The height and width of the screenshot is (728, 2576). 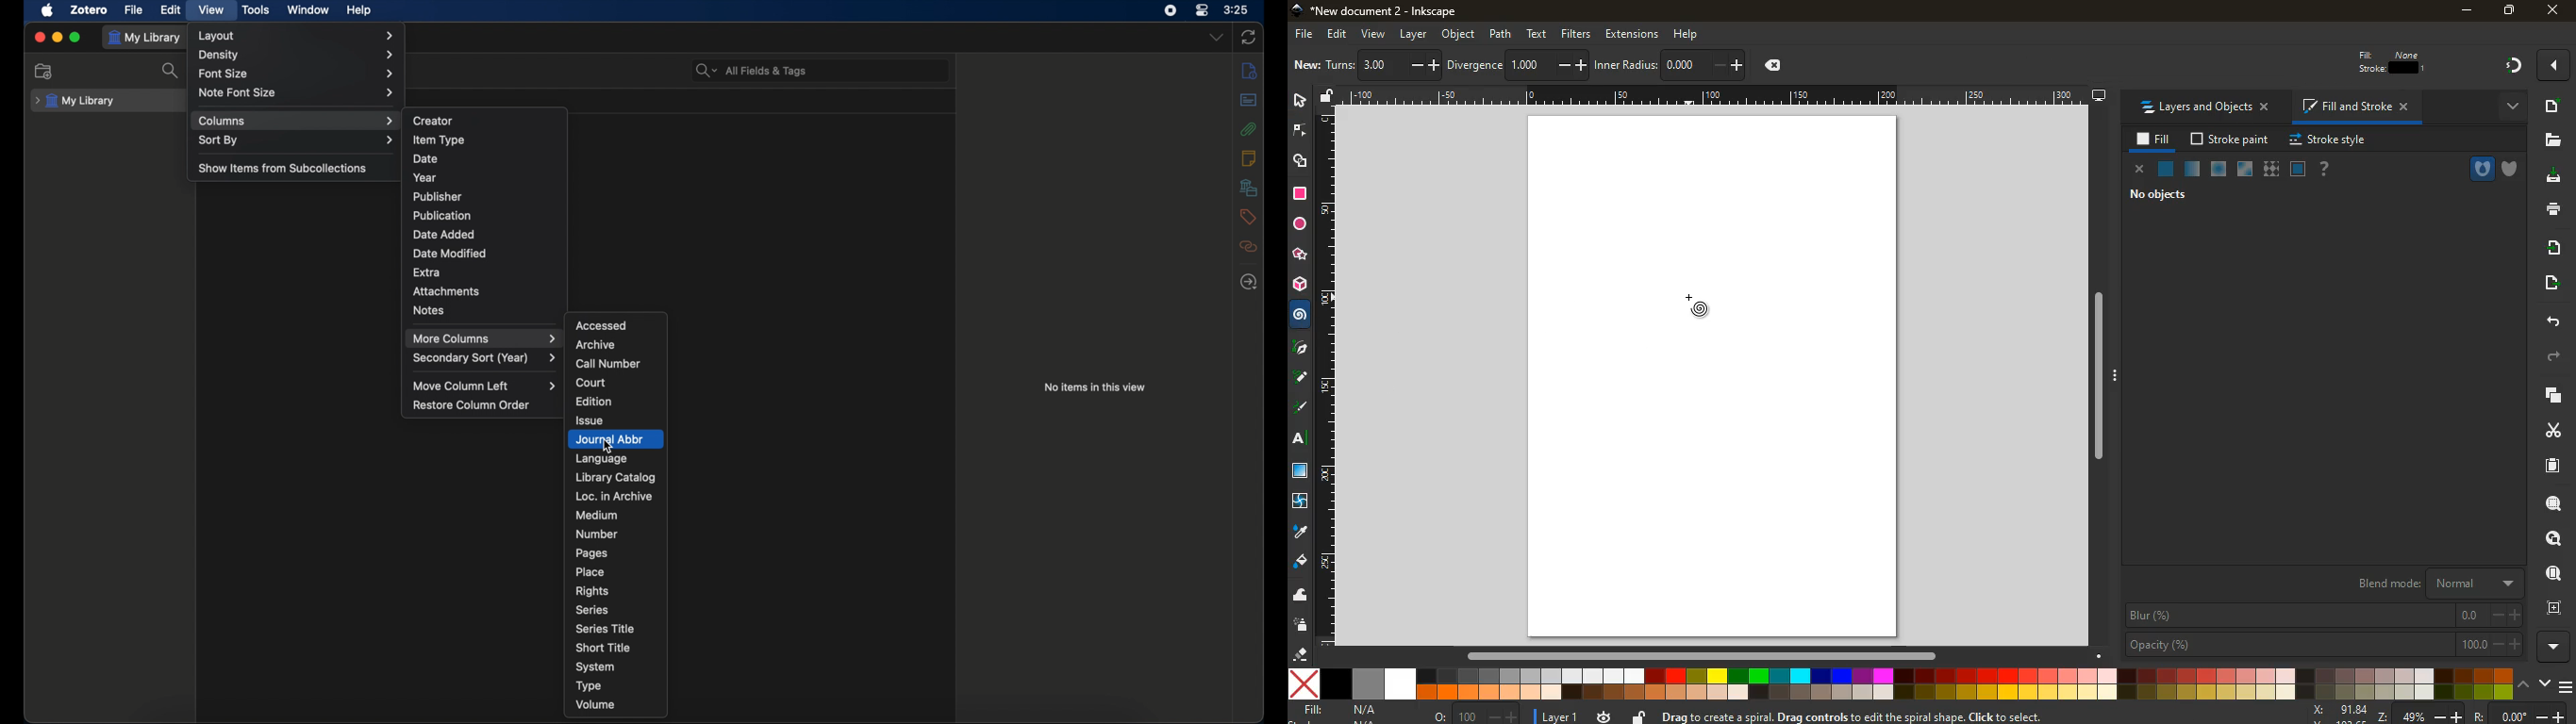 What do you see at coordinates (282, 168) in the screenshot?
I see `show items from subcollections` at bounding box center [282, 168].